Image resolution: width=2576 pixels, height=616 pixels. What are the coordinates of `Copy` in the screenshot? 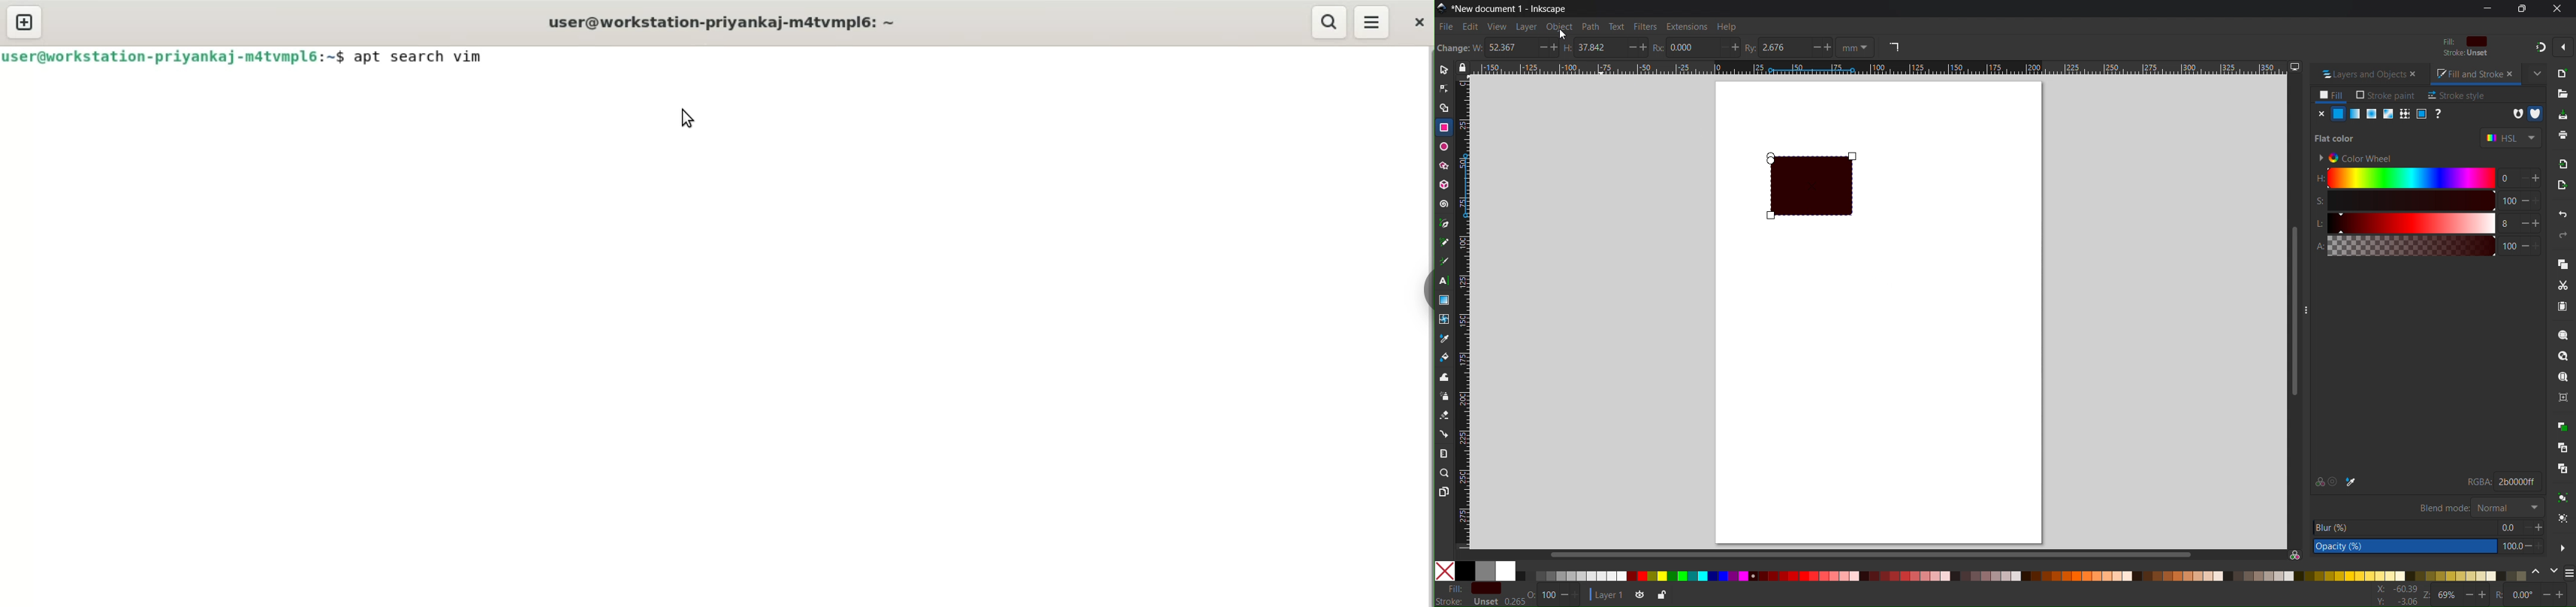 It's located at (2562, 262).